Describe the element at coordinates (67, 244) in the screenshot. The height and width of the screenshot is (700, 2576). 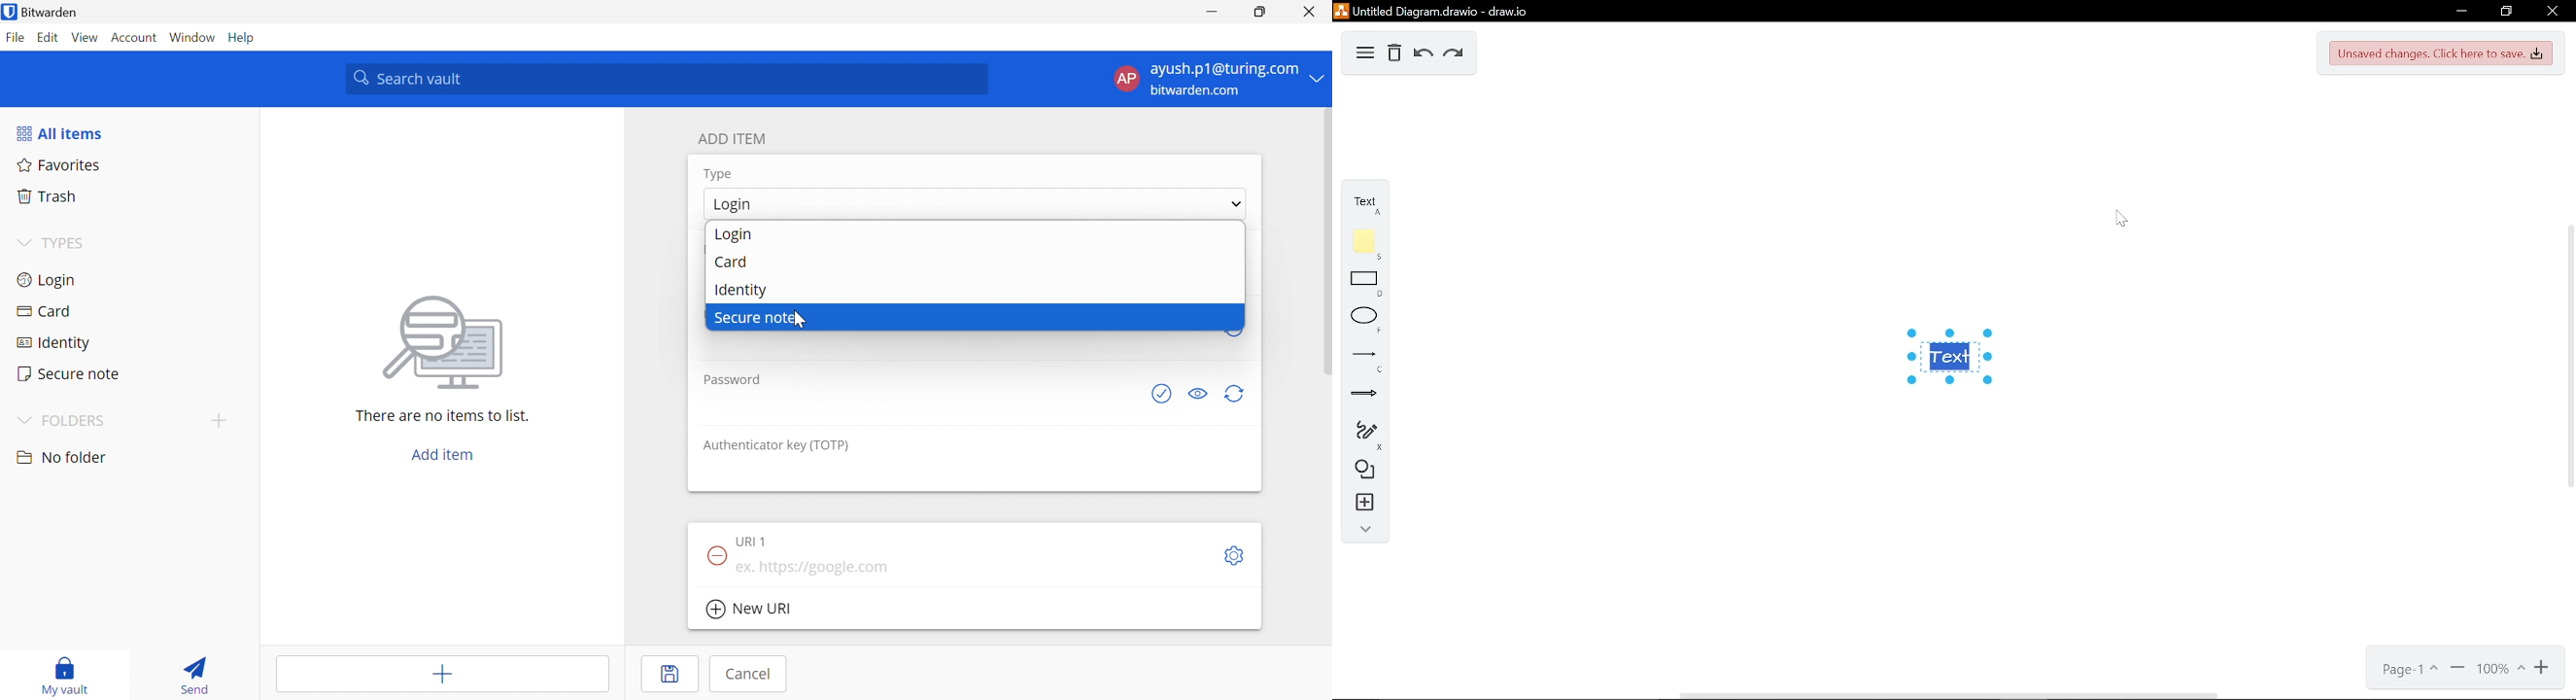
I see `TYPES` at that location.